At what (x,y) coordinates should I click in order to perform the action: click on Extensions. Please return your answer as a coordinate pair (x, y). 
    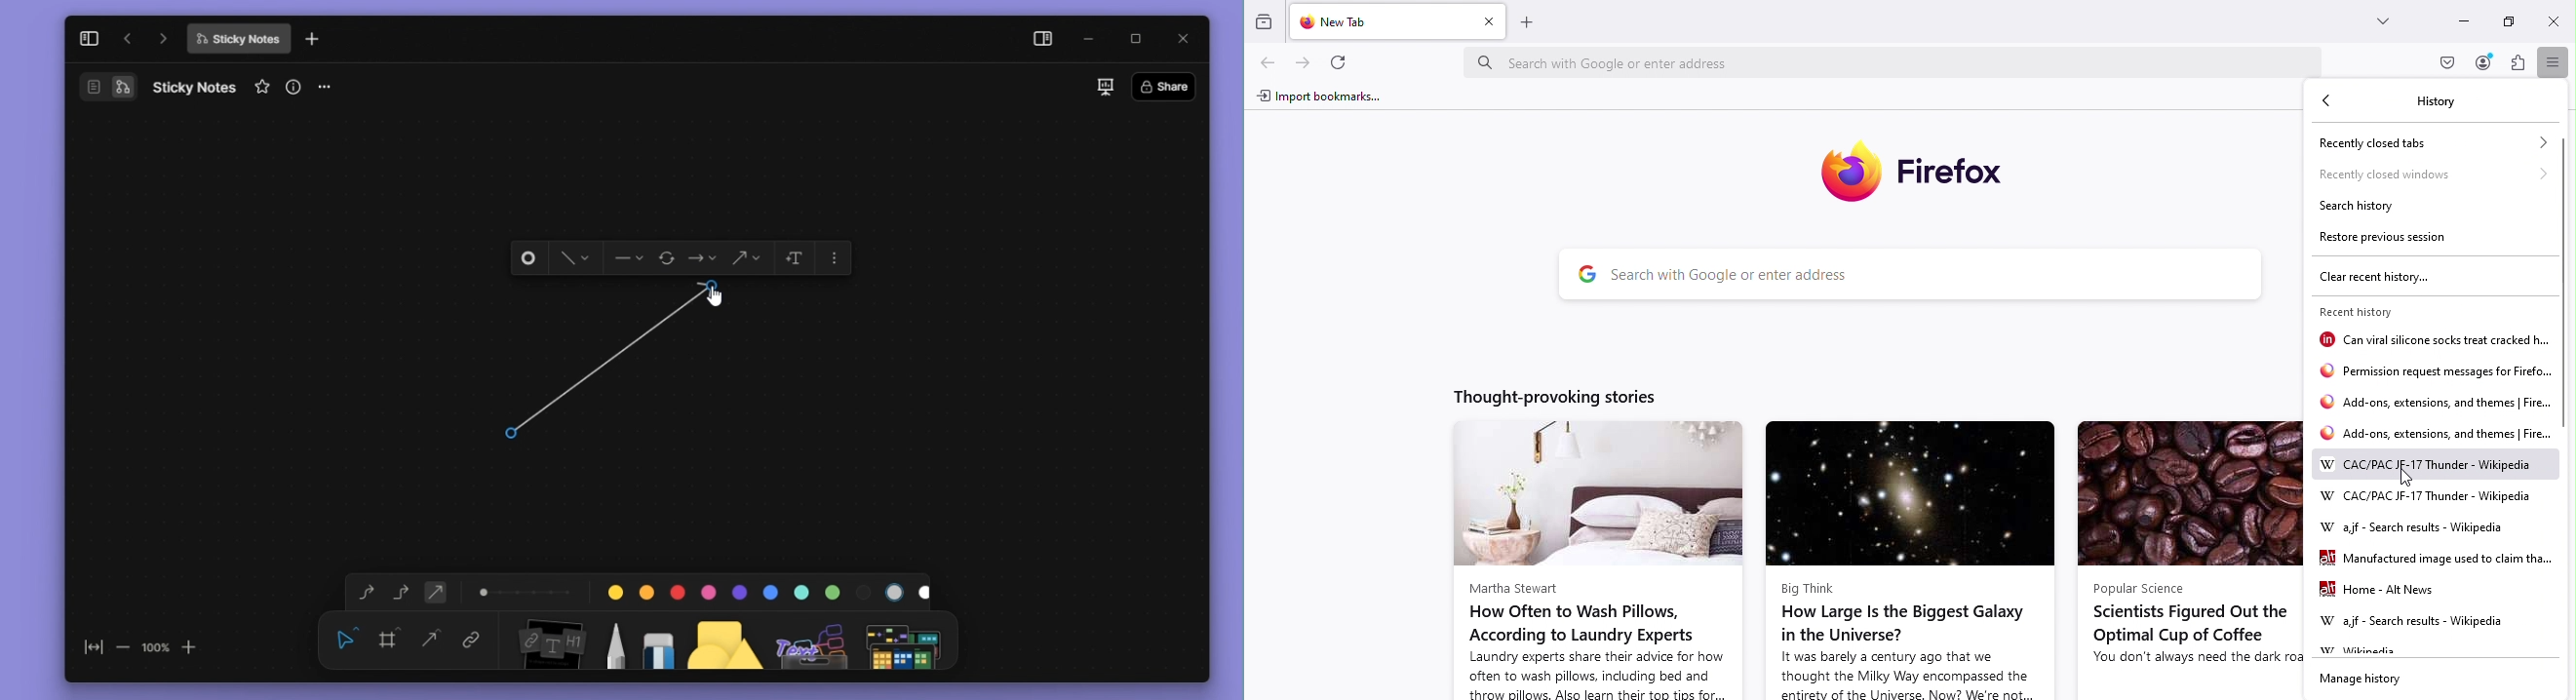
    Looking at the image, I should click on (2517, 65).